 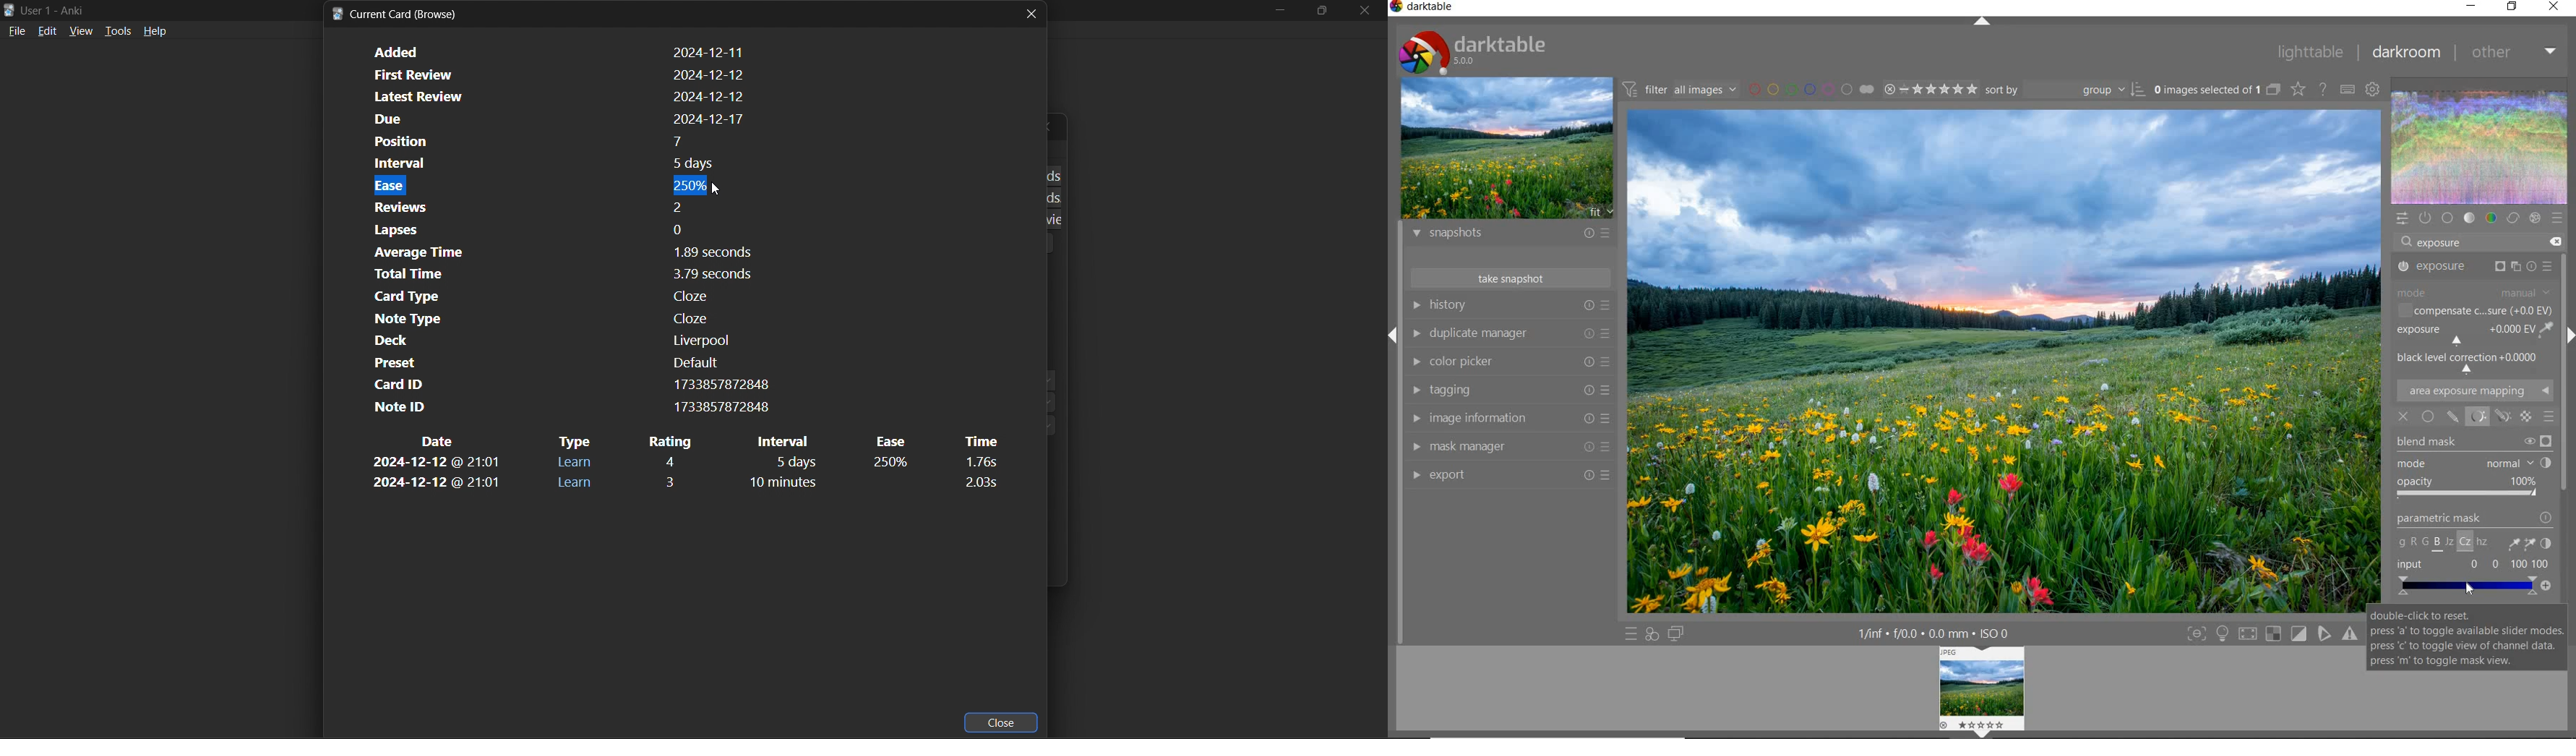 What do you see at coordinates (2463, 335) in the screenshot?
I see `EXPOSURE` at bounding box center [2463, 335].